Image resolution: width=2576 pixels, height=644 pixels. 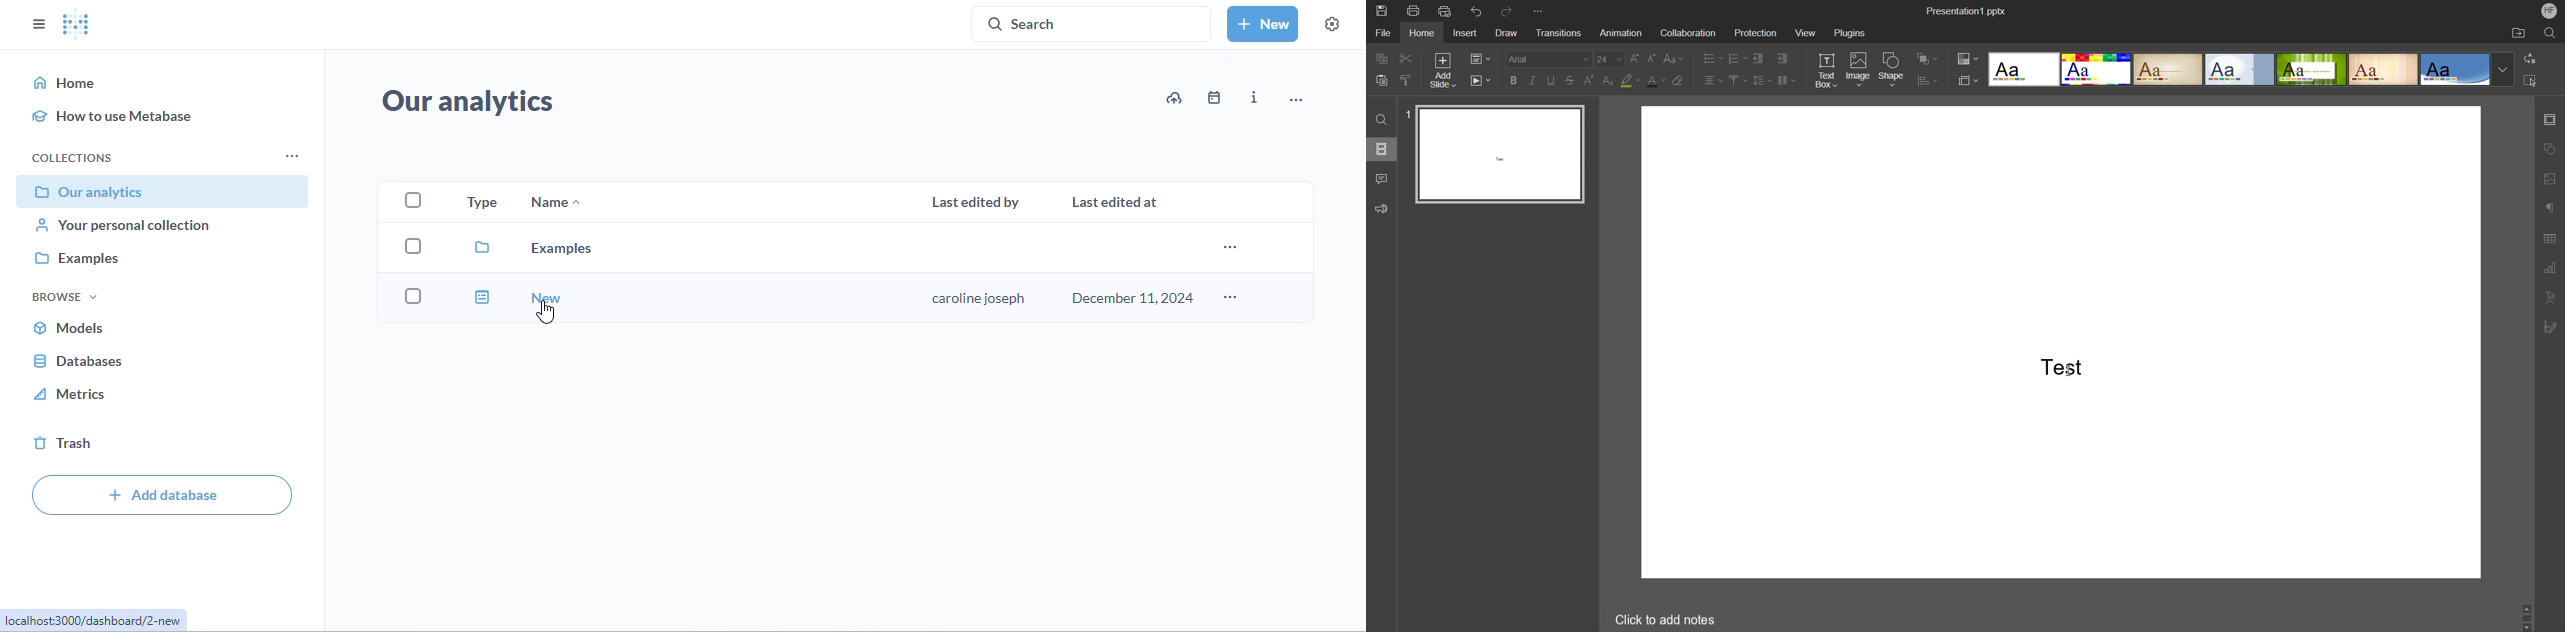 What do you see at coordinates (1968, 59) in the screenshot?
I see `Colors` at bounding box center [1968, 59].